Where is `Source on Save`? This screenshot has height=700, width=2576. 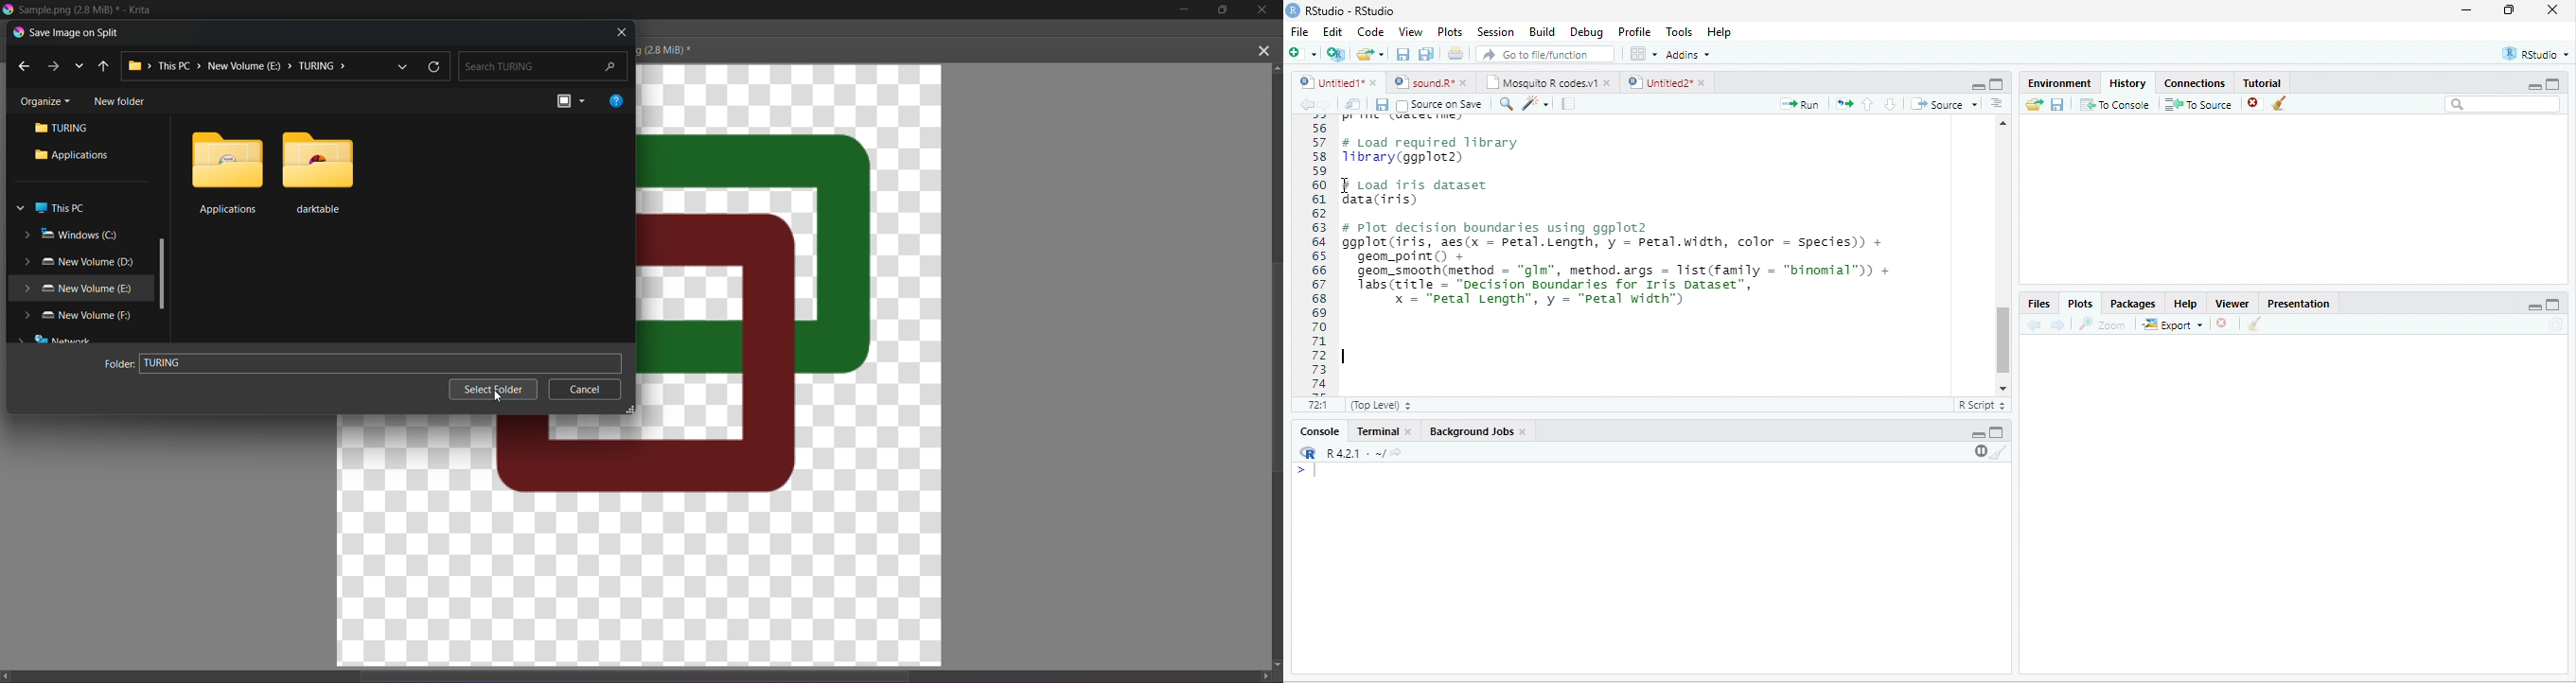 Source on Save is located at coordinates (1438, 105).